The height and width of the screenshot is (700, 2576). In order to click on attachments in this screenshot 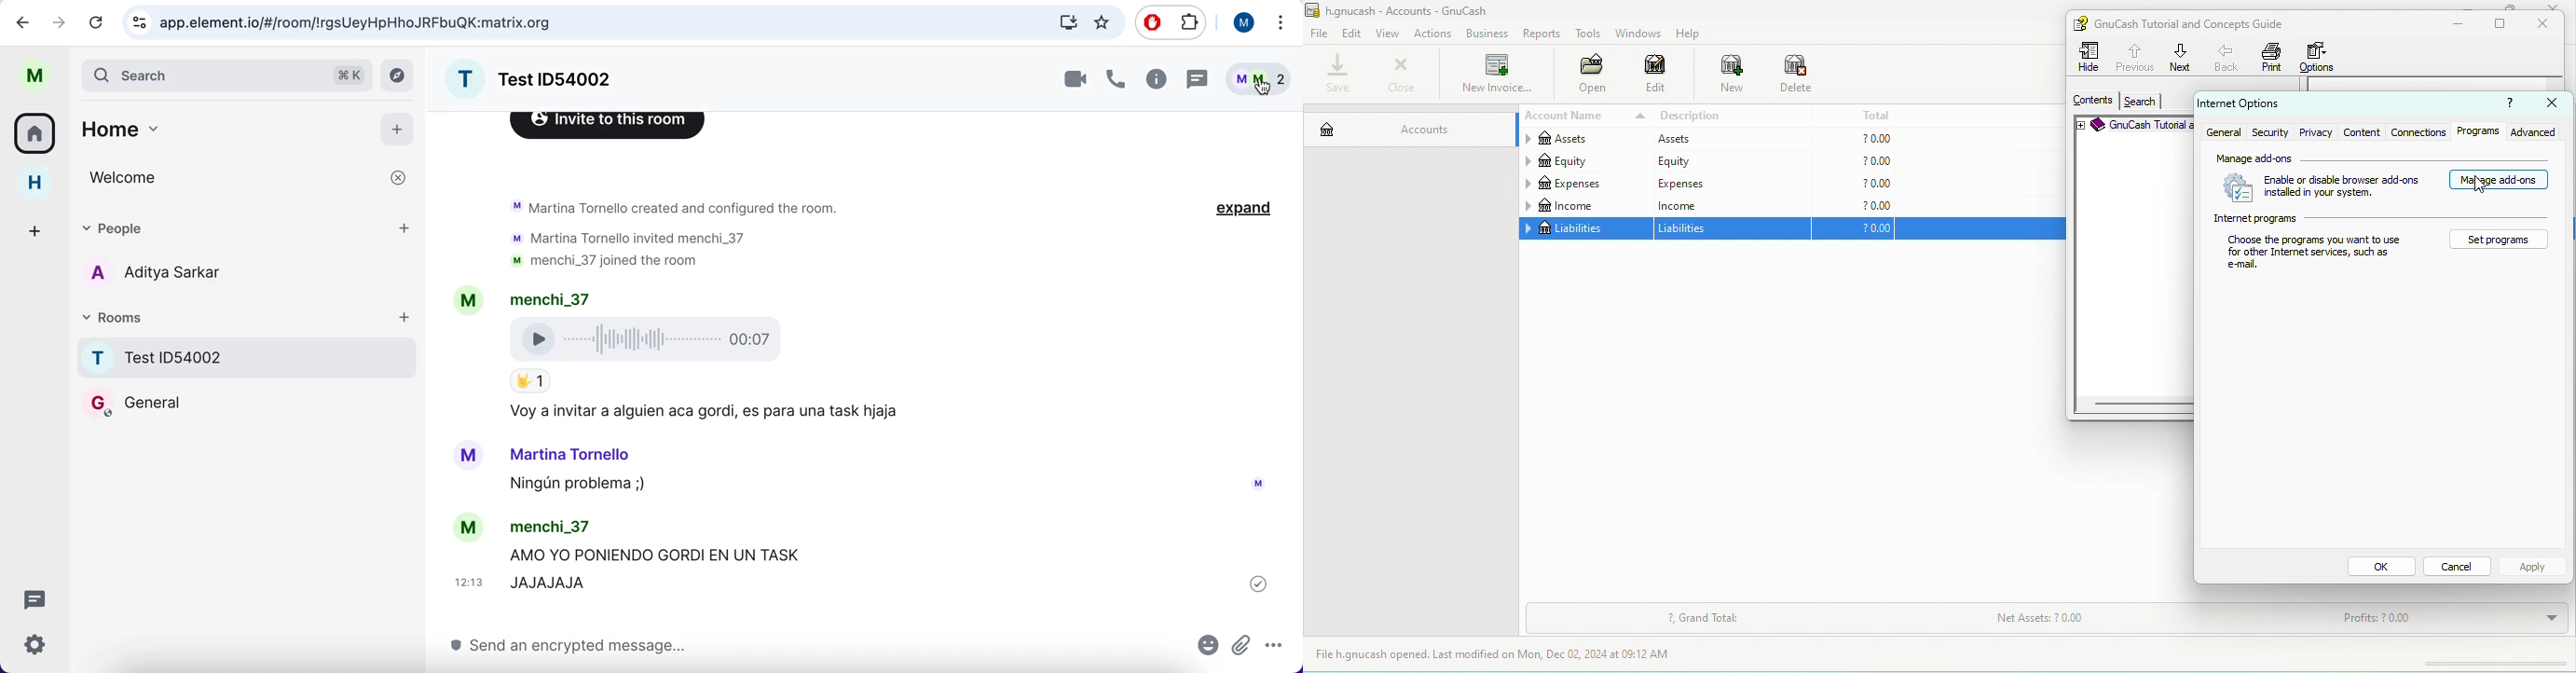, I will do `click(1240, 646)`.